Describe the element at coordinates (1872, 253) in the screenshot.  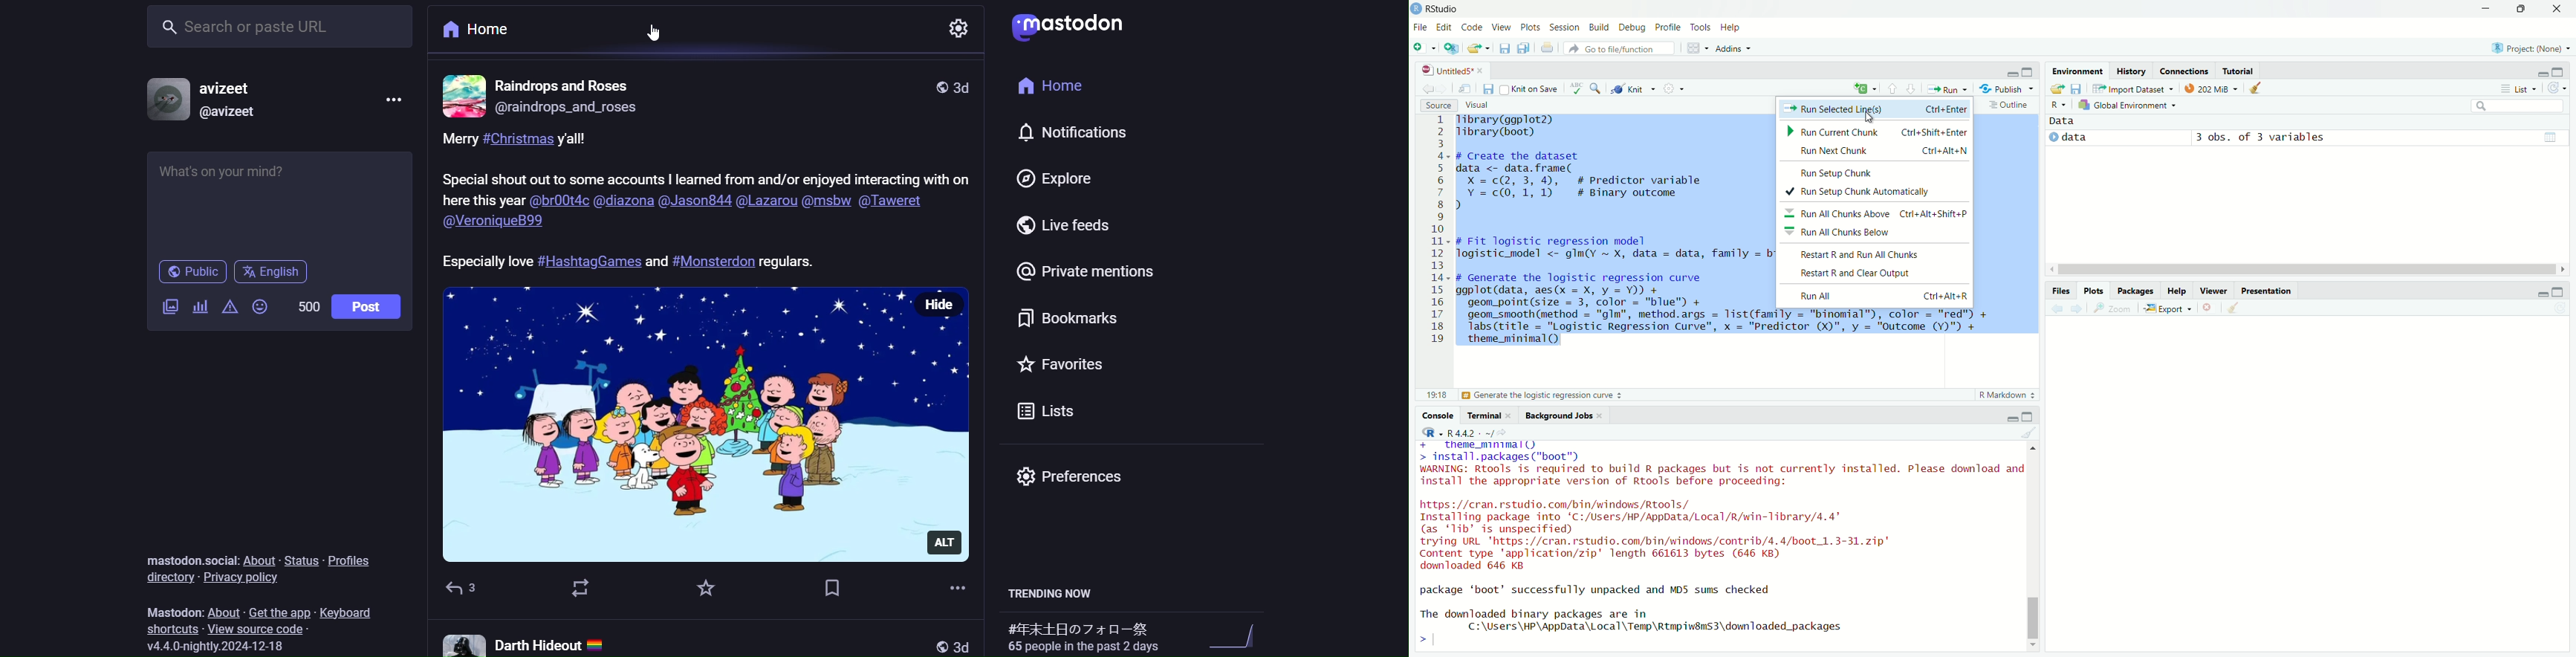
I see `Restart R and Run All Chunks` at that location.